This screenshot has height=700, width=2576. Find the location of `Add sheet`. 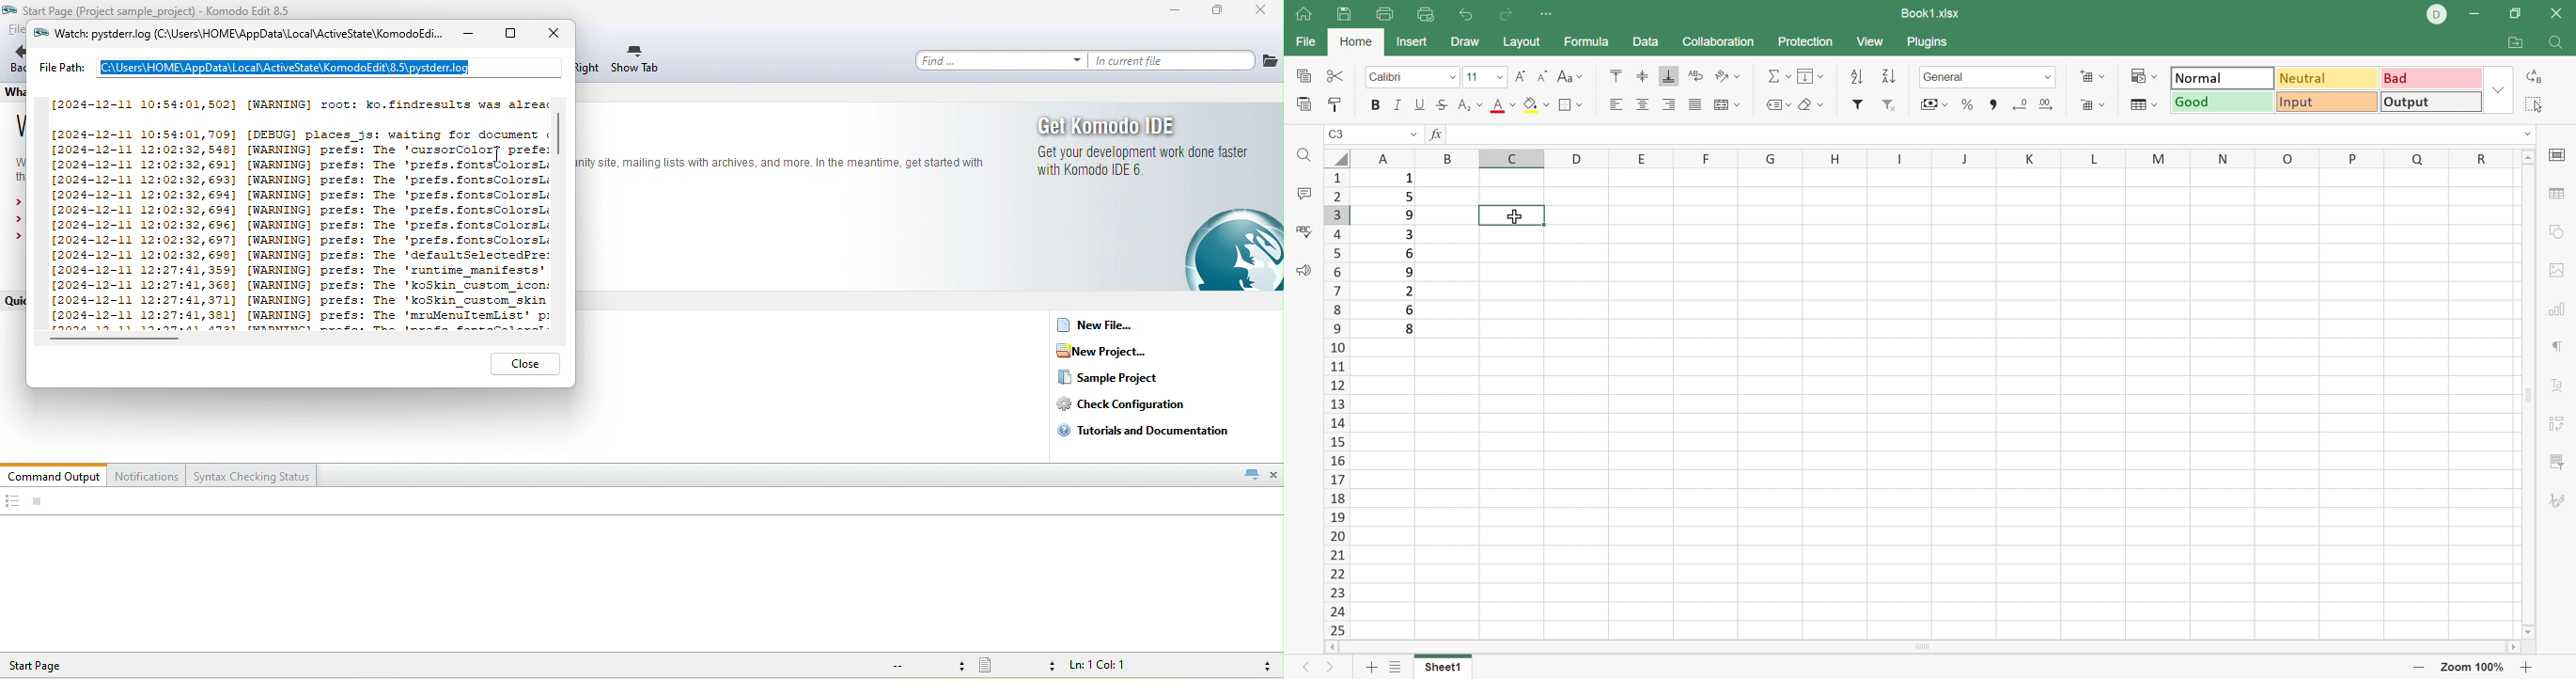

Add sheet is located at coordinates (1371, 668).